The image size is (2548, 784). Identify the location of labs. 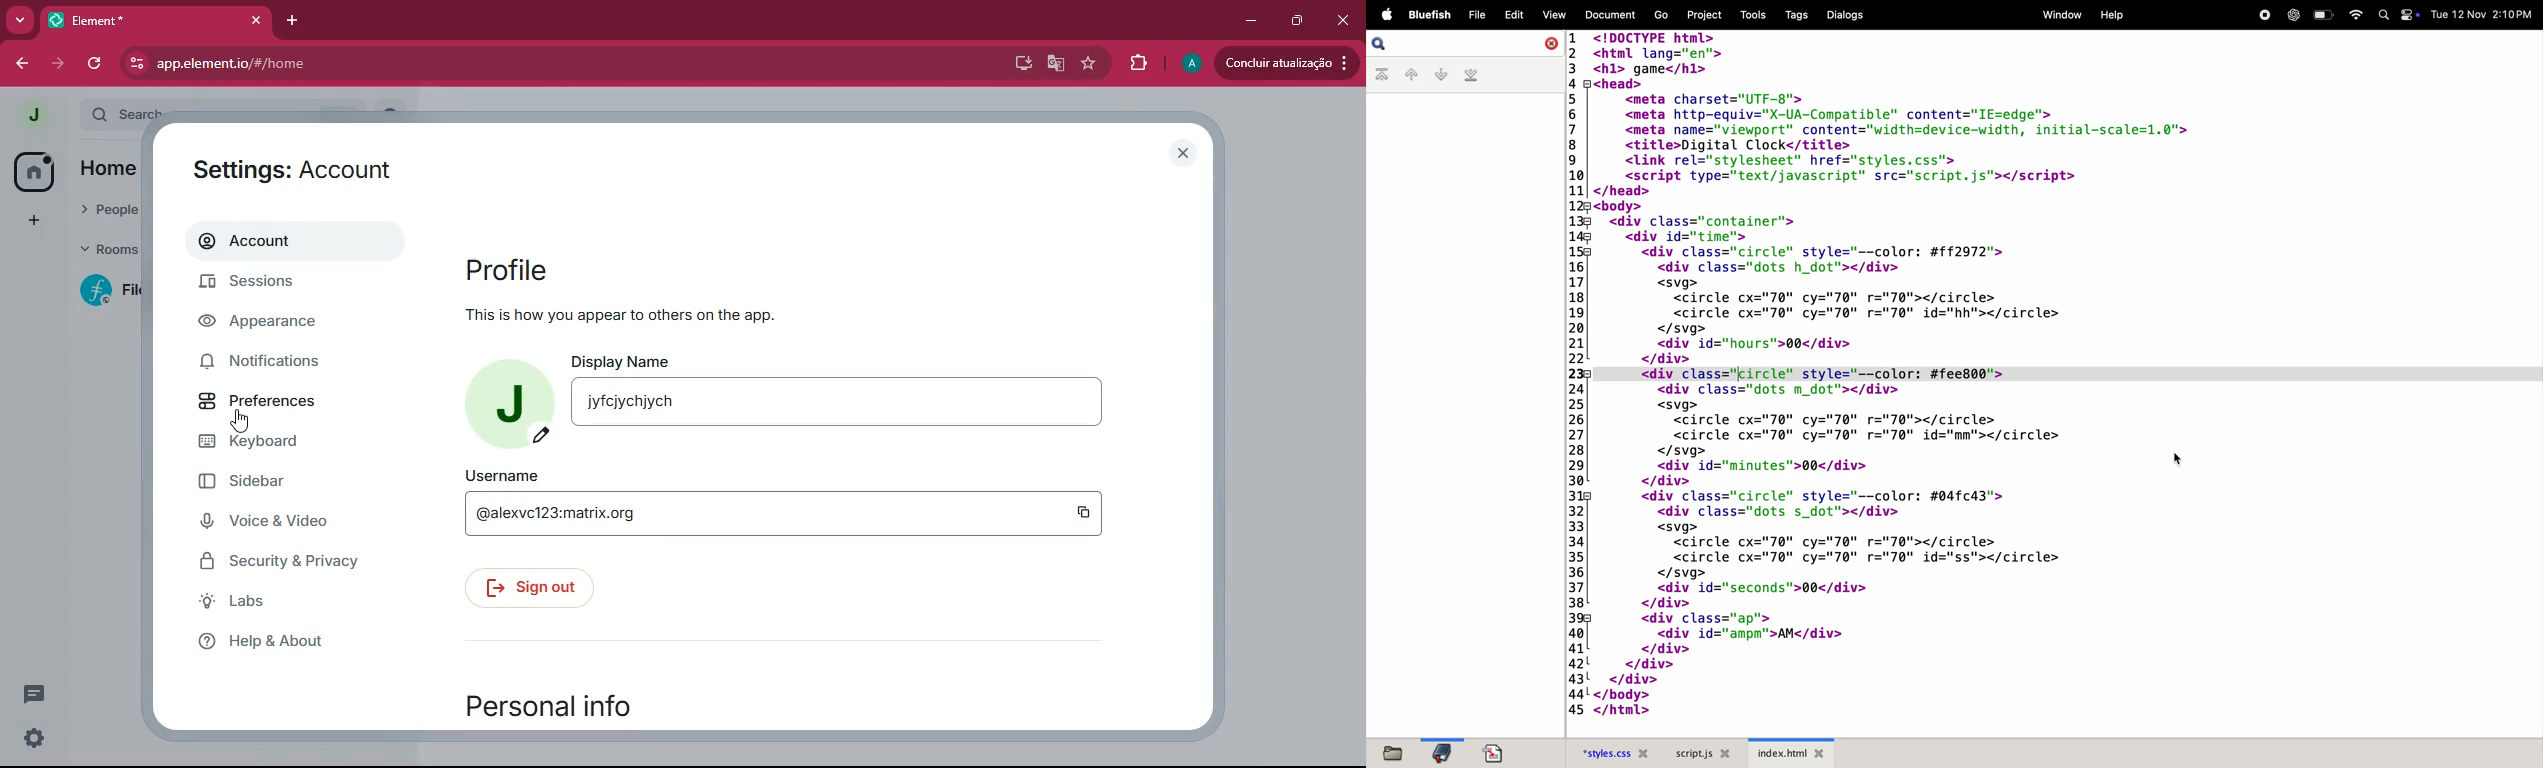
(270, 603).